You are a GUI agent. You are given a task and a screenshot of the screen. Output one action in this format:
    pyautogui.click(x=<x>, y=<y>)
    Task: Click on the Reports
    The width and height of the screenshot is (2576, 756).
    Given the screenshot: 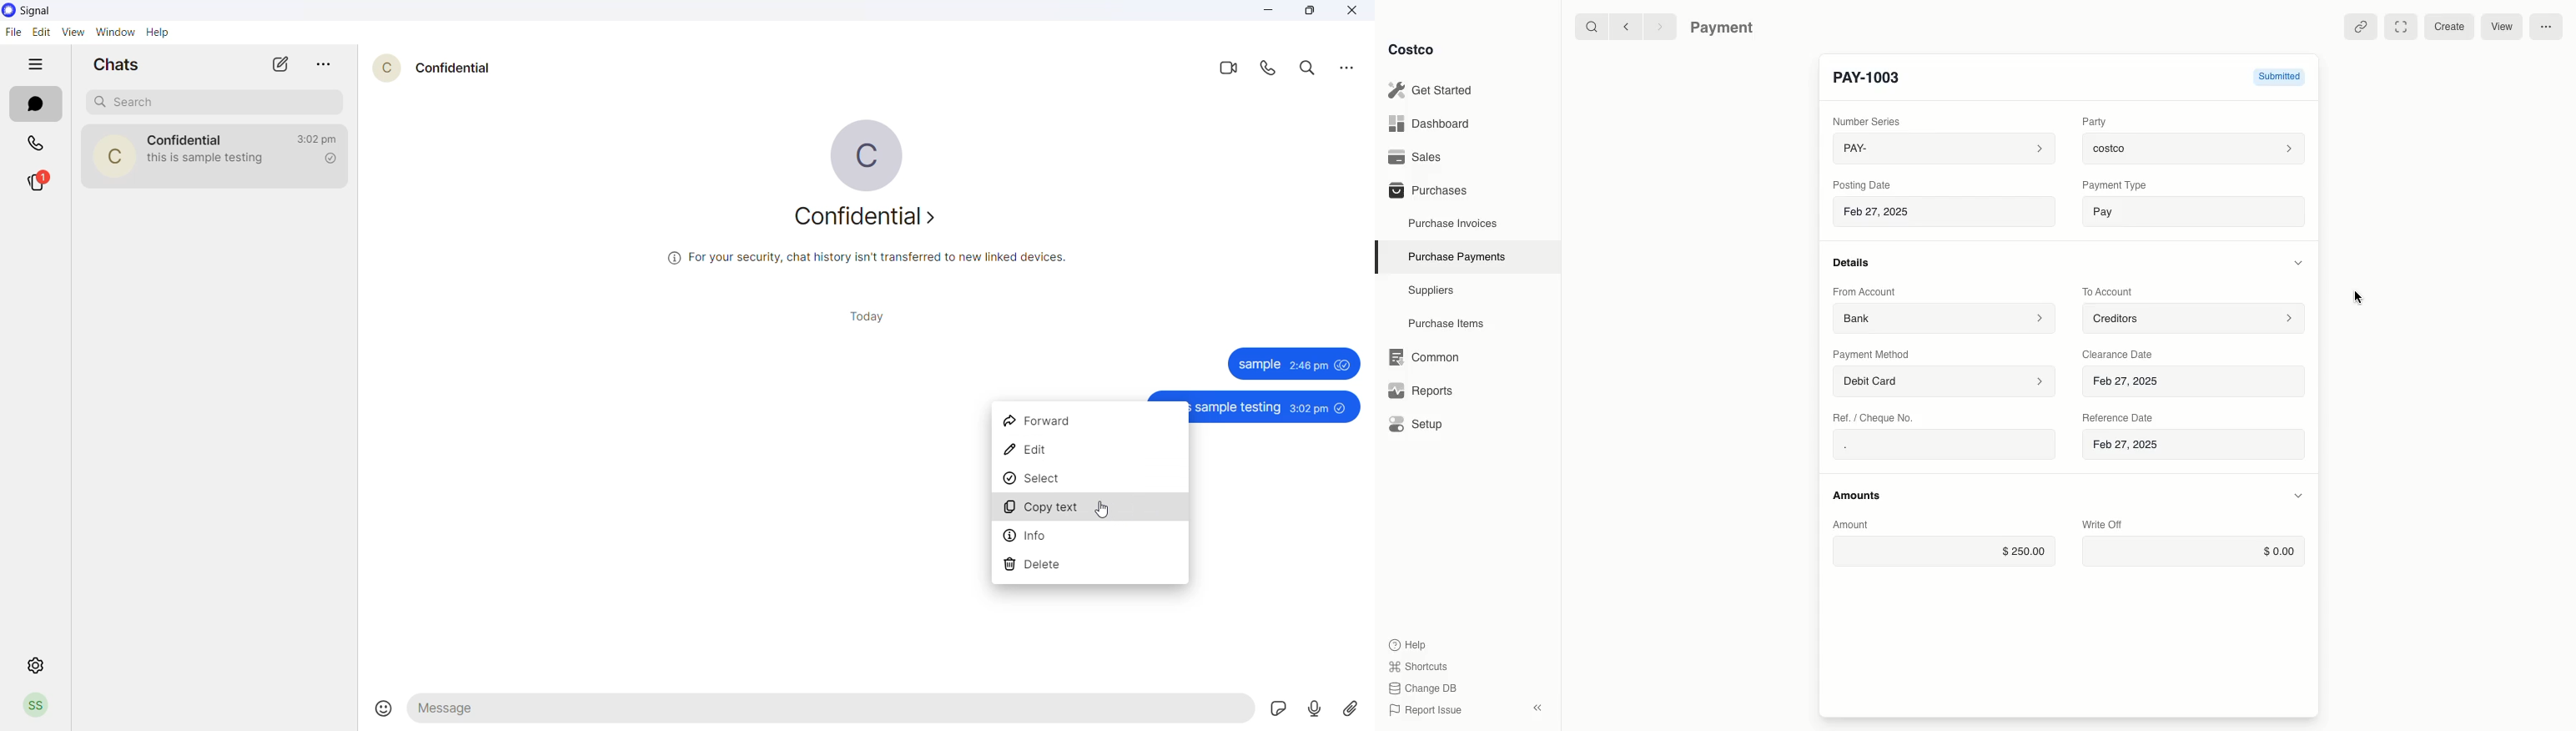 What is the action you would take?
    pyautogui.click(x=1418, y=388)
    